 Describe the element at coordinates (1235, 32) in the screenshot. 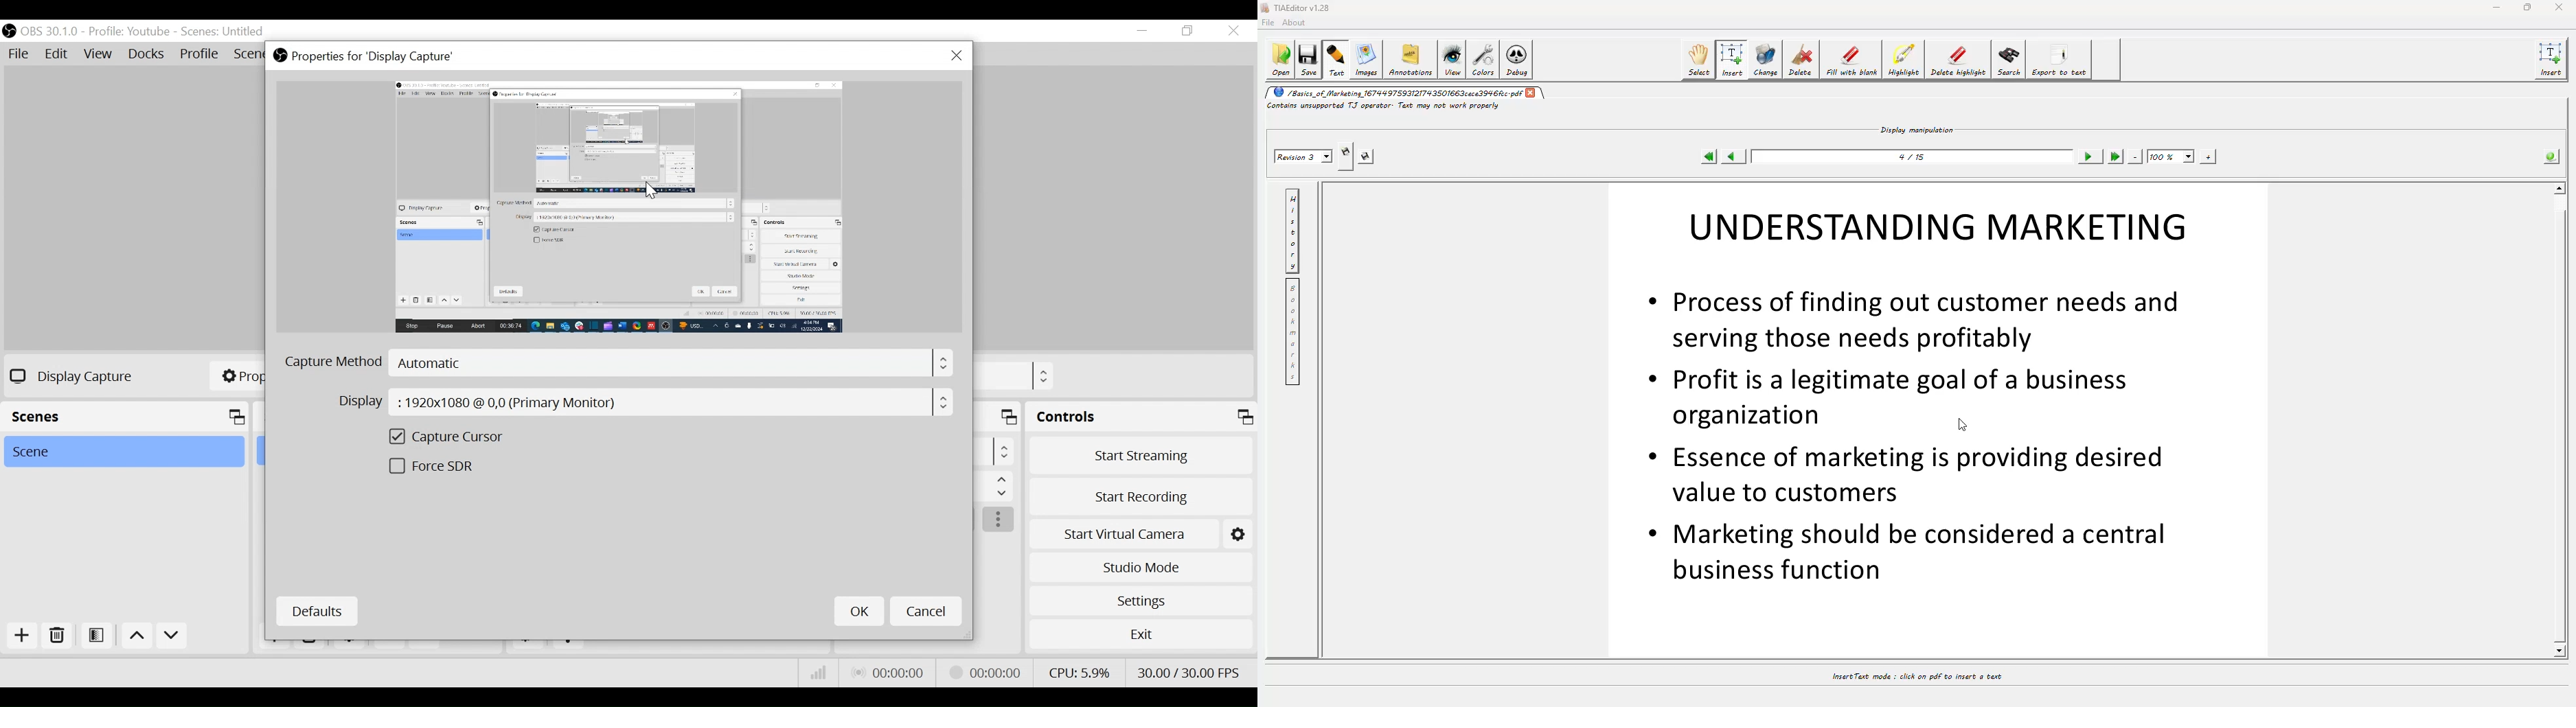

I see `Close` at that location.